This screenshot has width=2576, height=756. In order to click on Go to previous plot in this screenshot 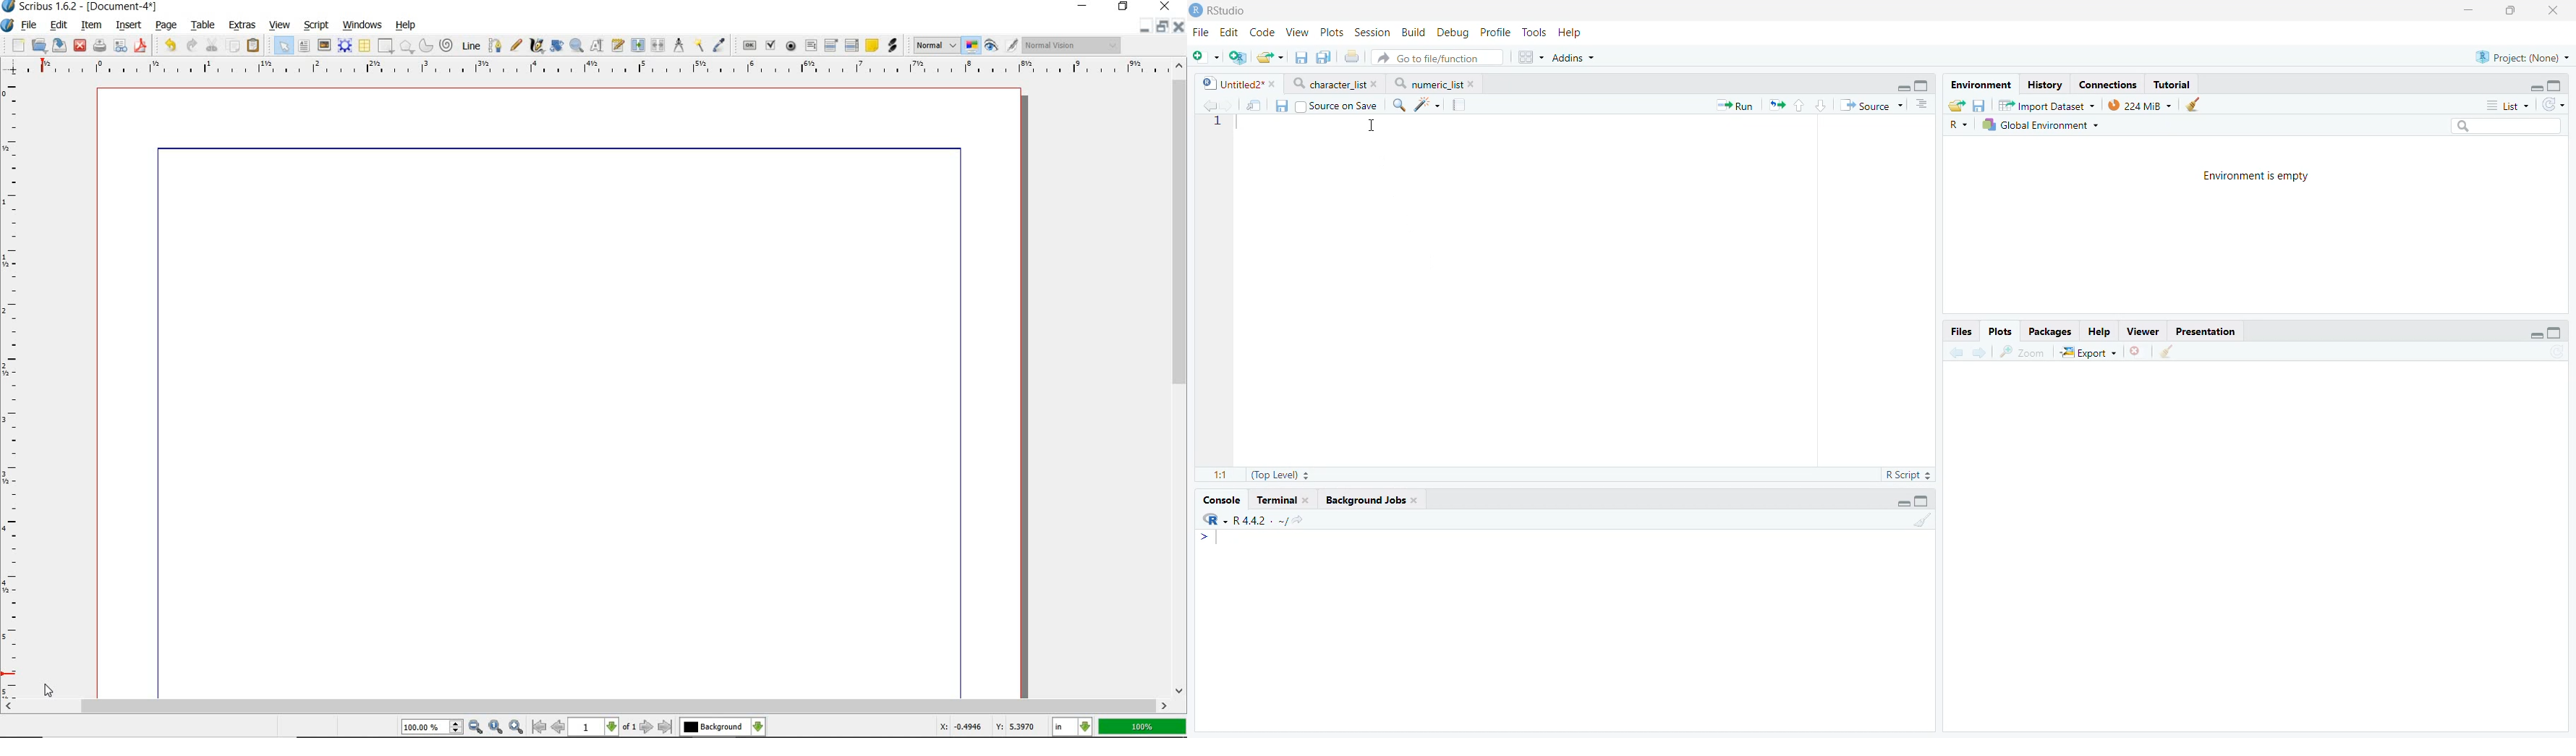, I will do `click(1958, 351)`.